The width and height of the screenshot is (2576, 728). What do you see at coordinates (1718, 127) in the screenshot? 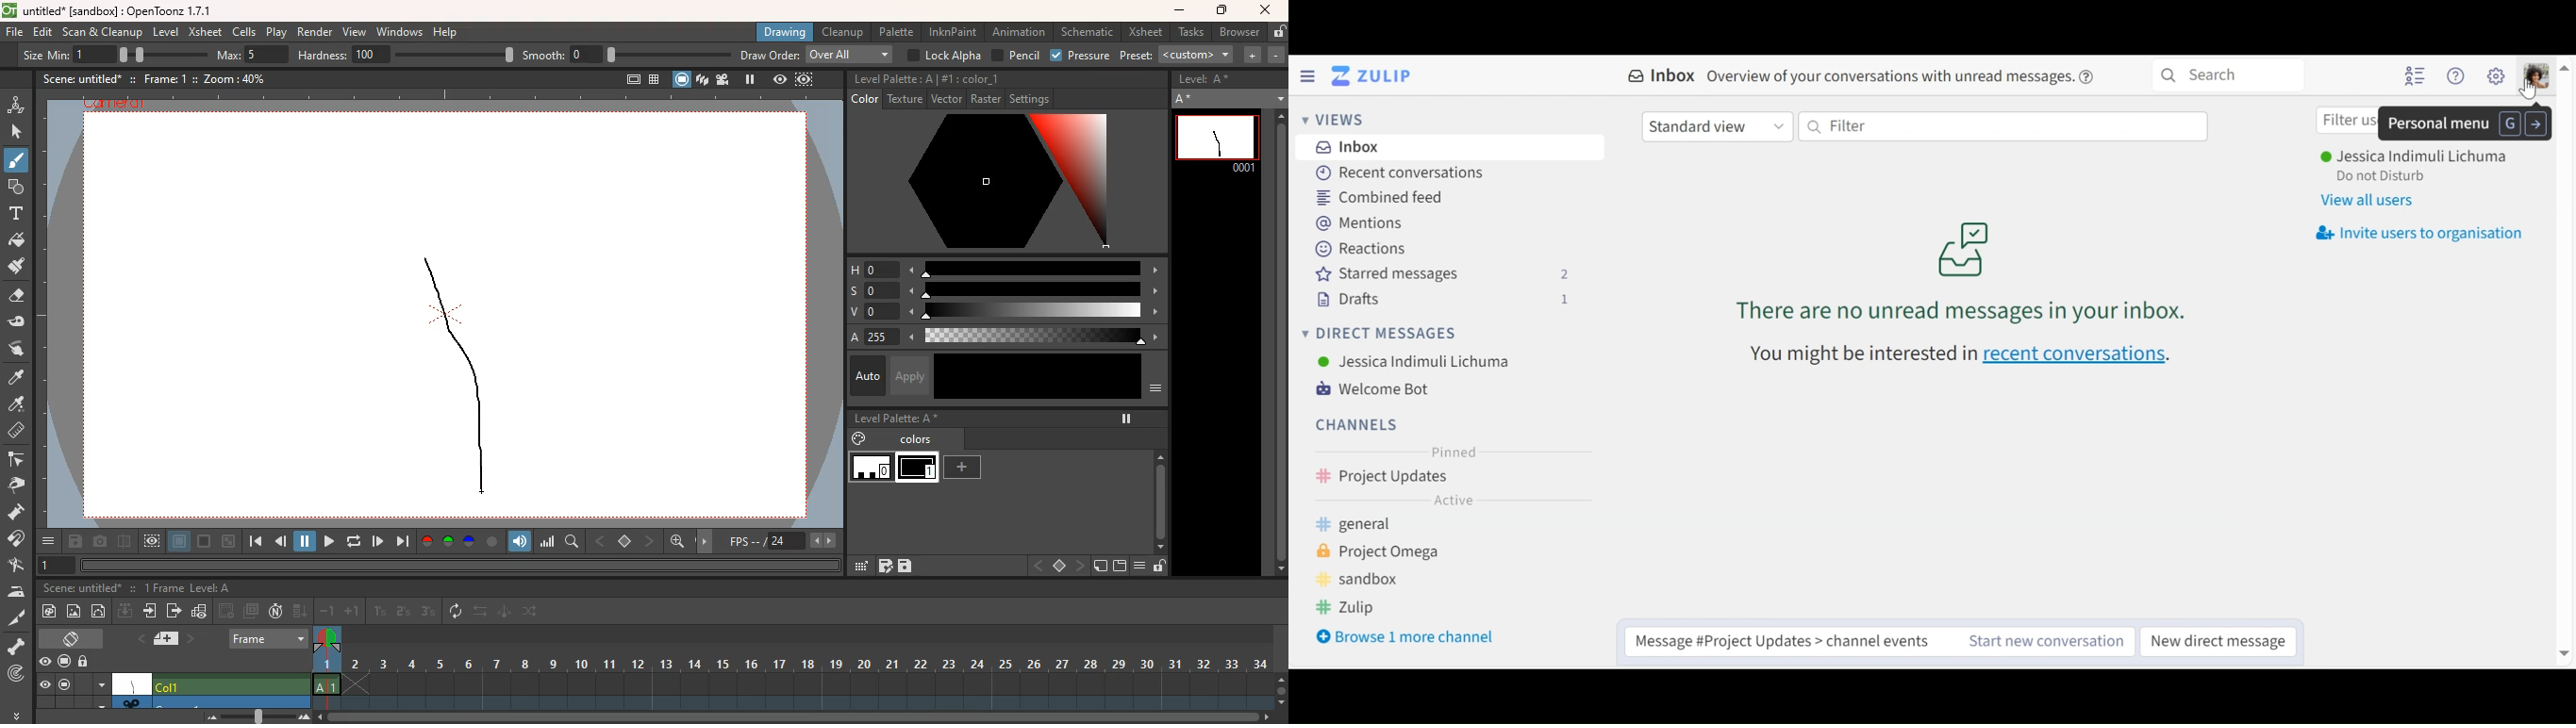
I see `Standard view` at bounding box center [1718, 127].